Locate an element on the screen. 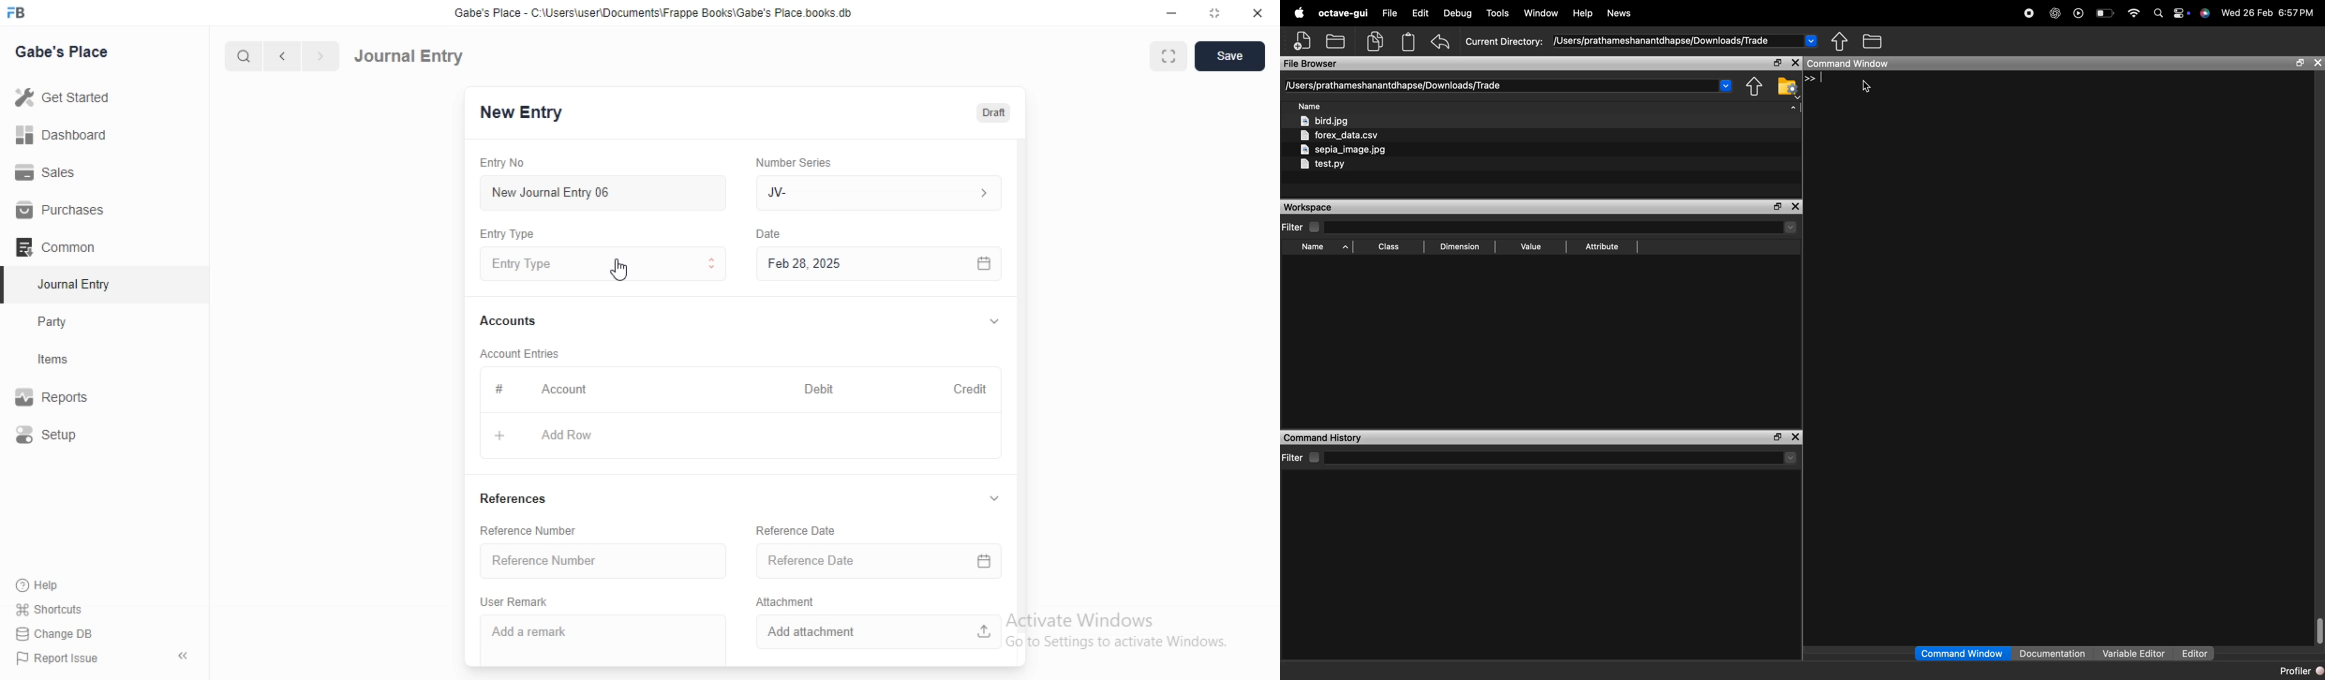  browser your file is located at coordinates (1787, 89).